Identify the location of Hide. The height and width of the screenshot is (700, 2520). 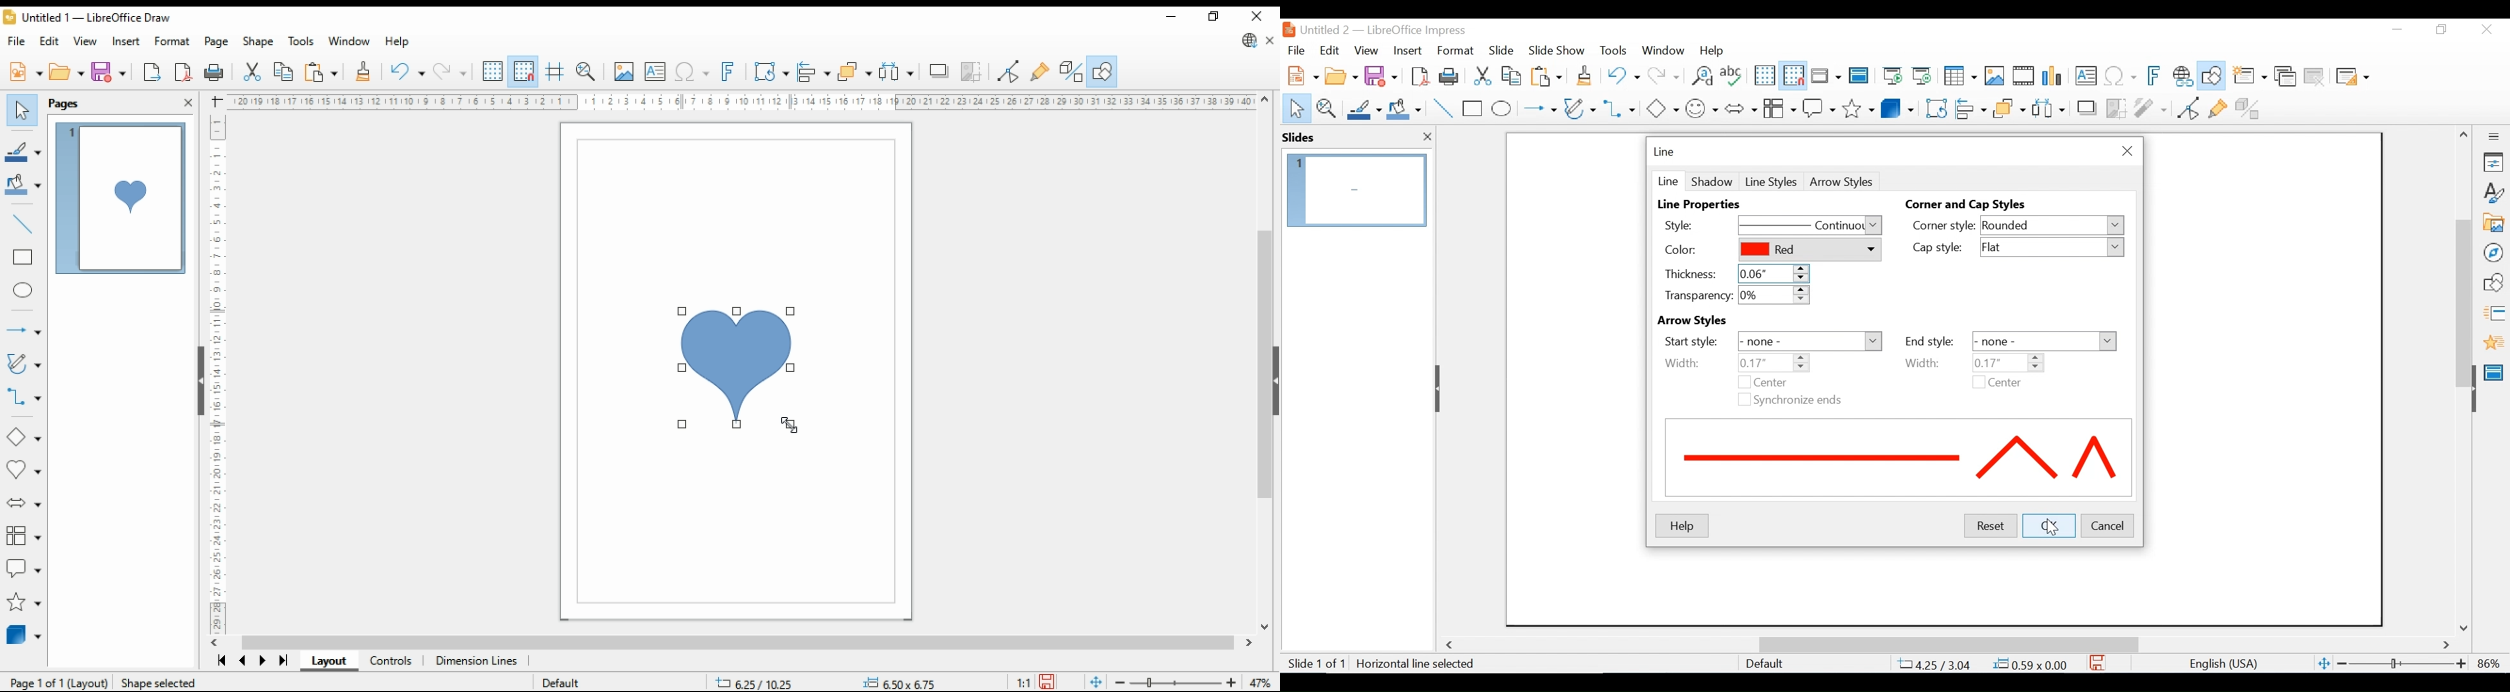
(1440, 388).